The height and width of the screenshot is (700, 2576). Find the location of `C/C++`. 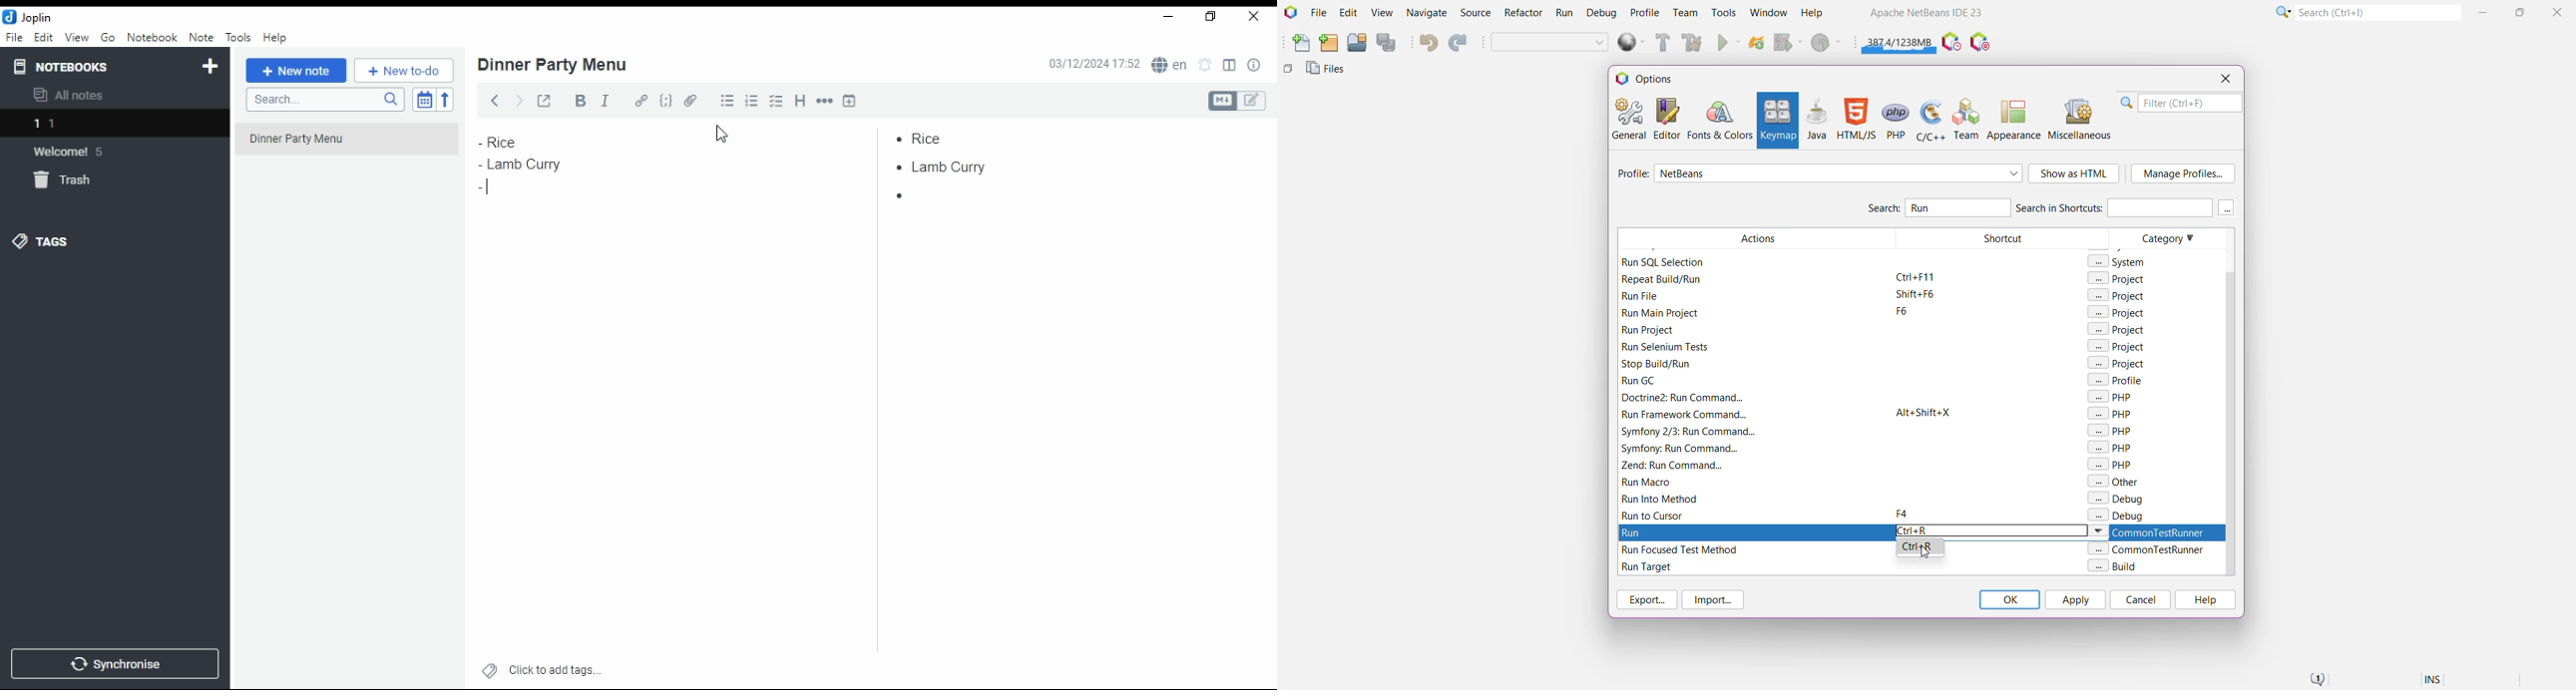

C/C++ is located at coordinates (1930, 119).